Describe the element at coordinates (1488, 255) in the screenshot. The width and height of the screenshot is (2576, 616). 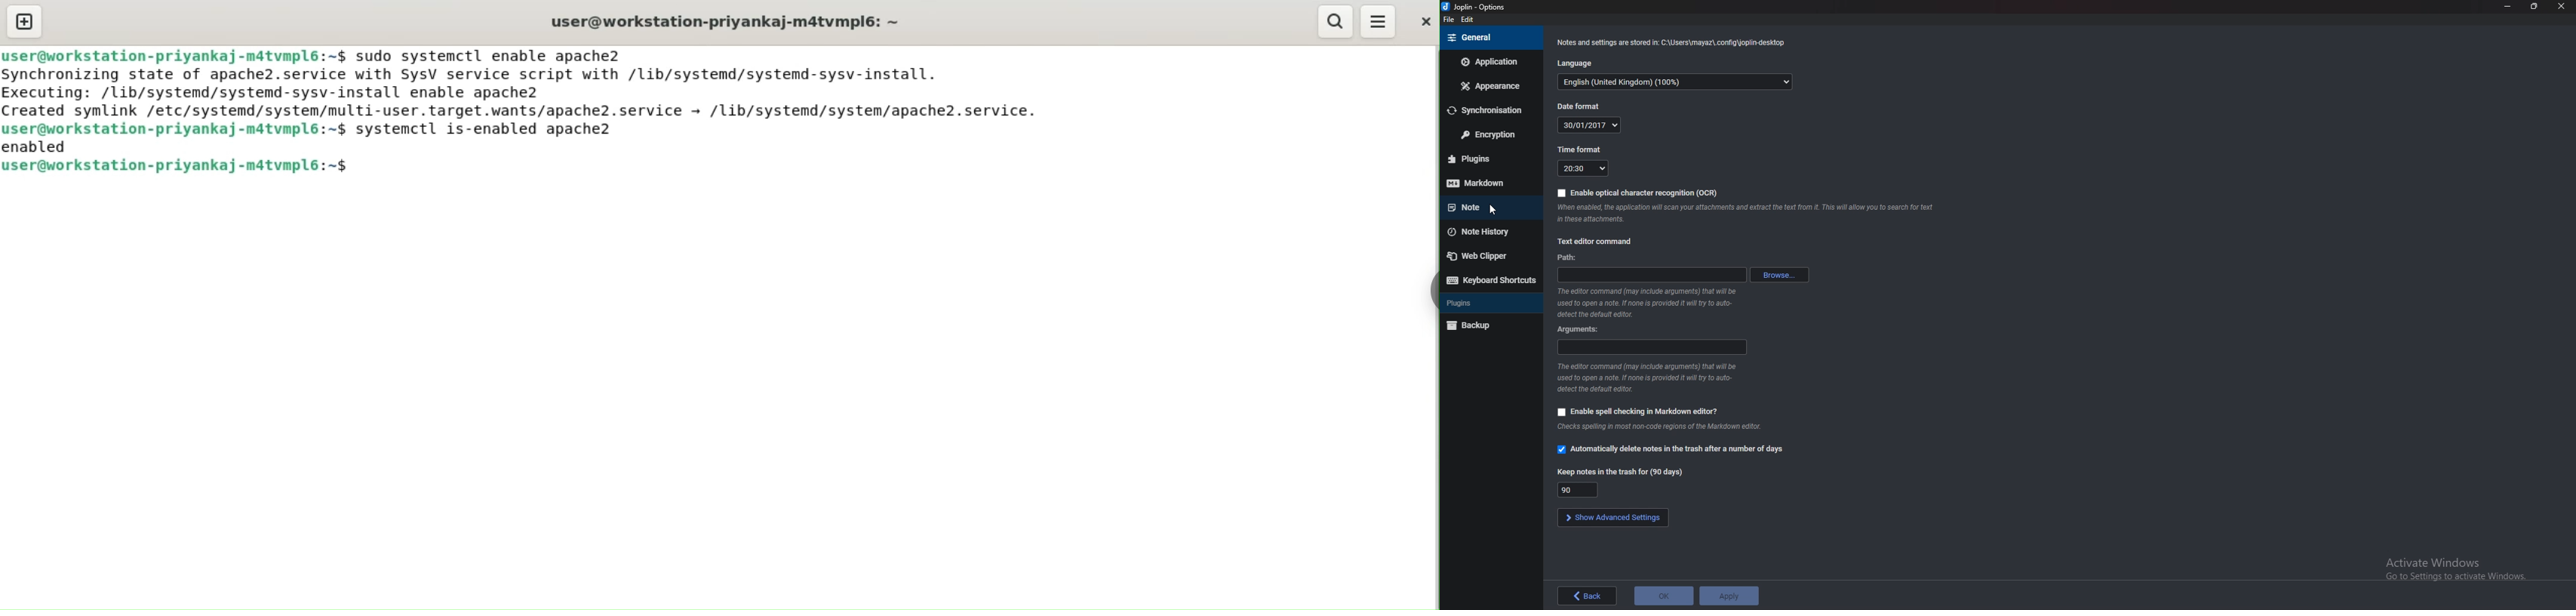
I see `Web clipper` at that location.